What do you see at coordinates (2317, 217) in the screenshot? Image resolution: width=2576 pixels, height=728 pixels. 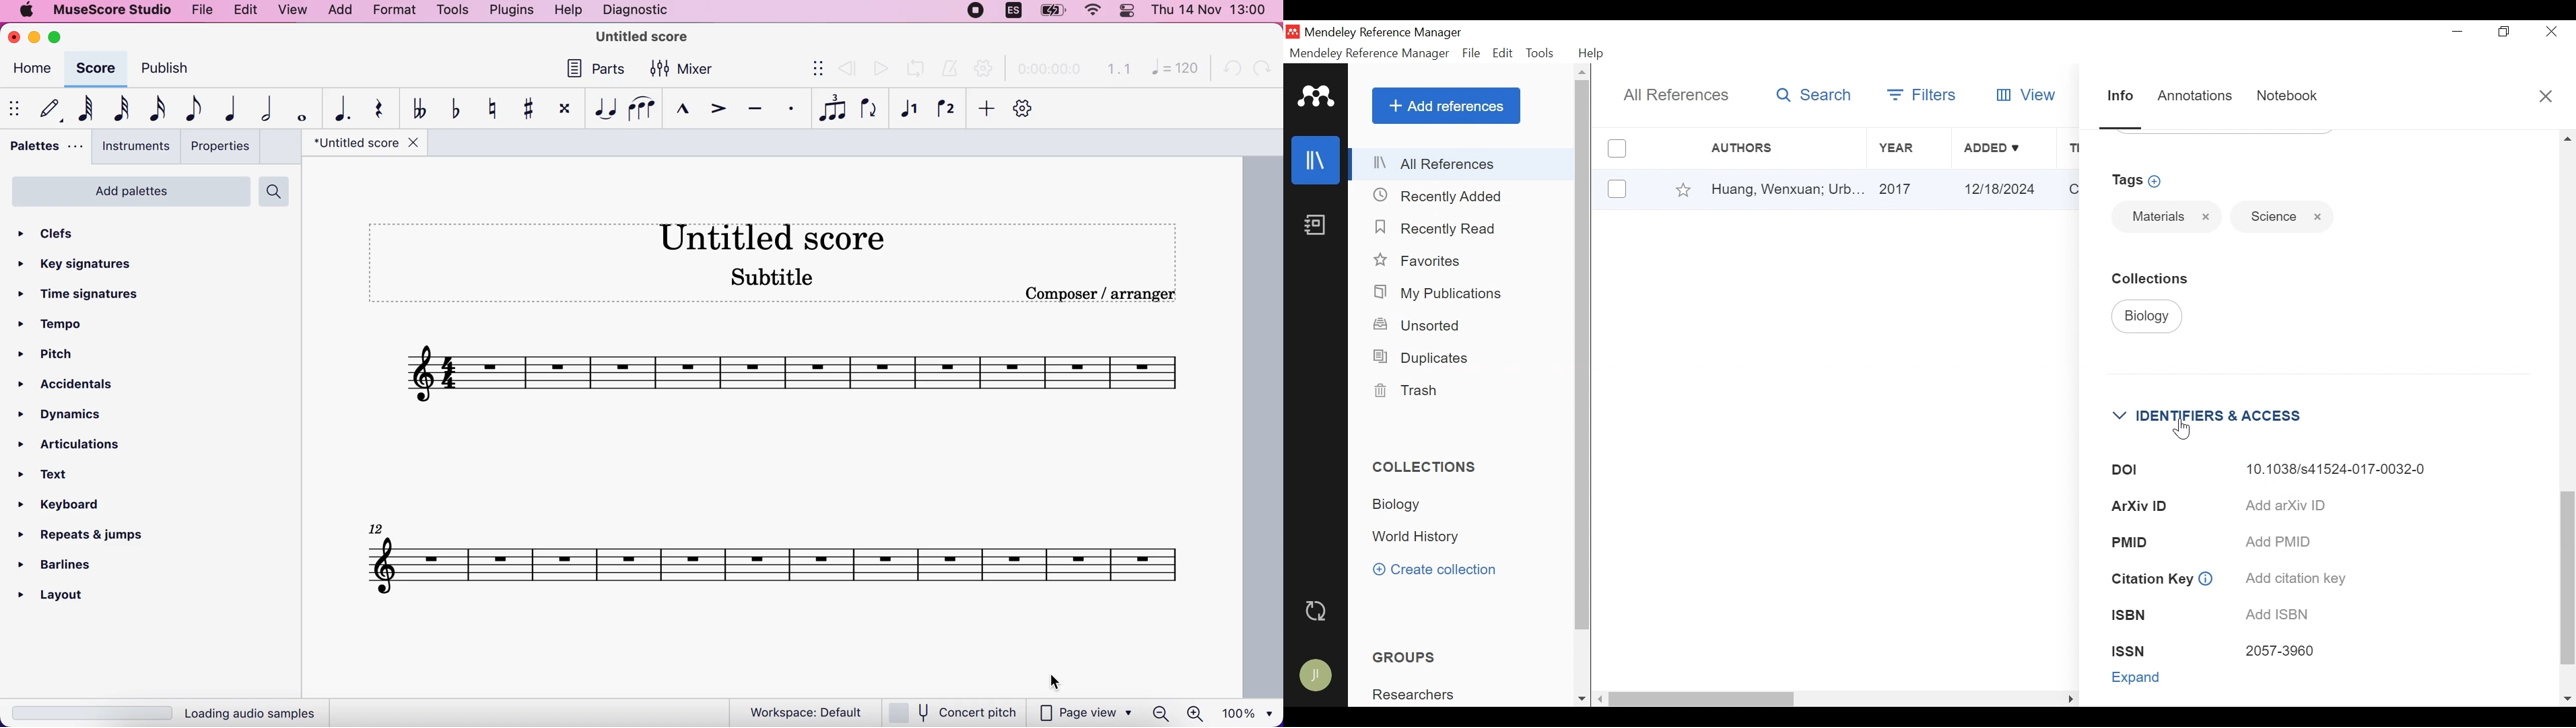 I see `Close` at bounding box center [2317, 217].